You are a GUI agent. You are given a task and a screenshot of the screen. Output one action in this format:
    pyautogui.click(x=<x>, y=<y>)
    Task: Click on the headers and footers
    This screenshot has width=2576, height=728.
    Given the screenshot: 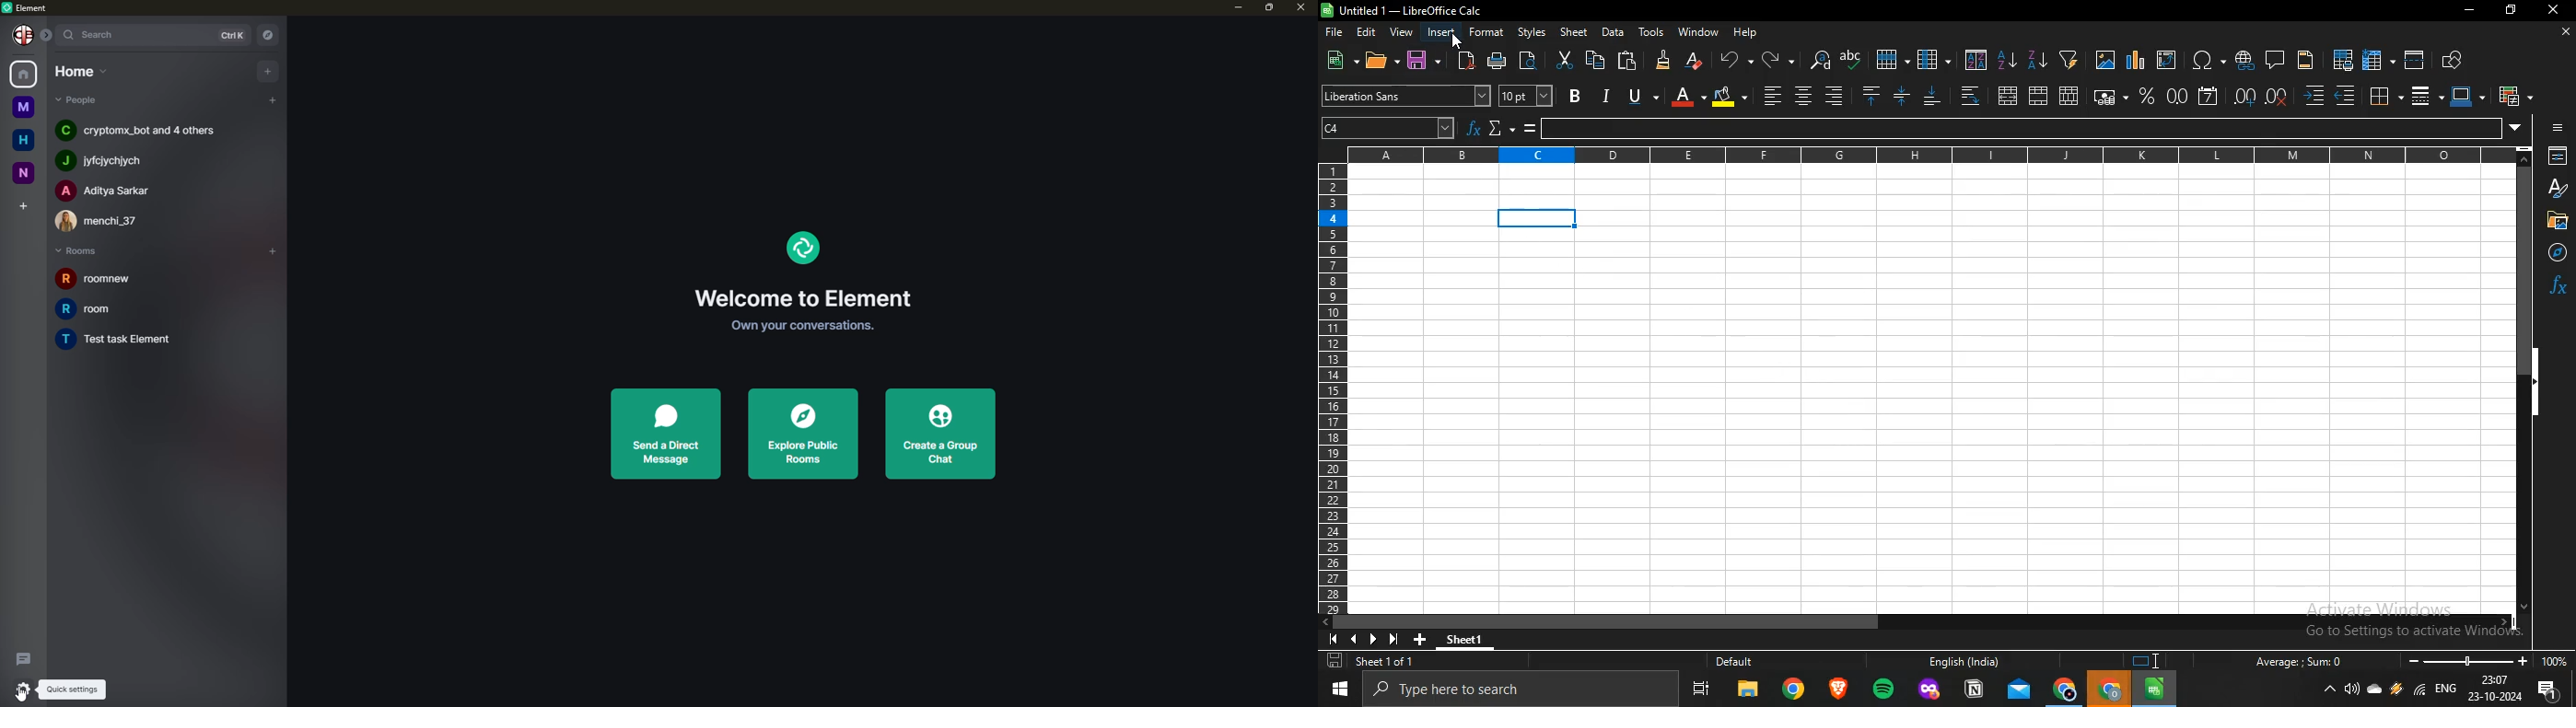 What is the action you would take?
    pyautogui.click(x=2305, y=62)
    